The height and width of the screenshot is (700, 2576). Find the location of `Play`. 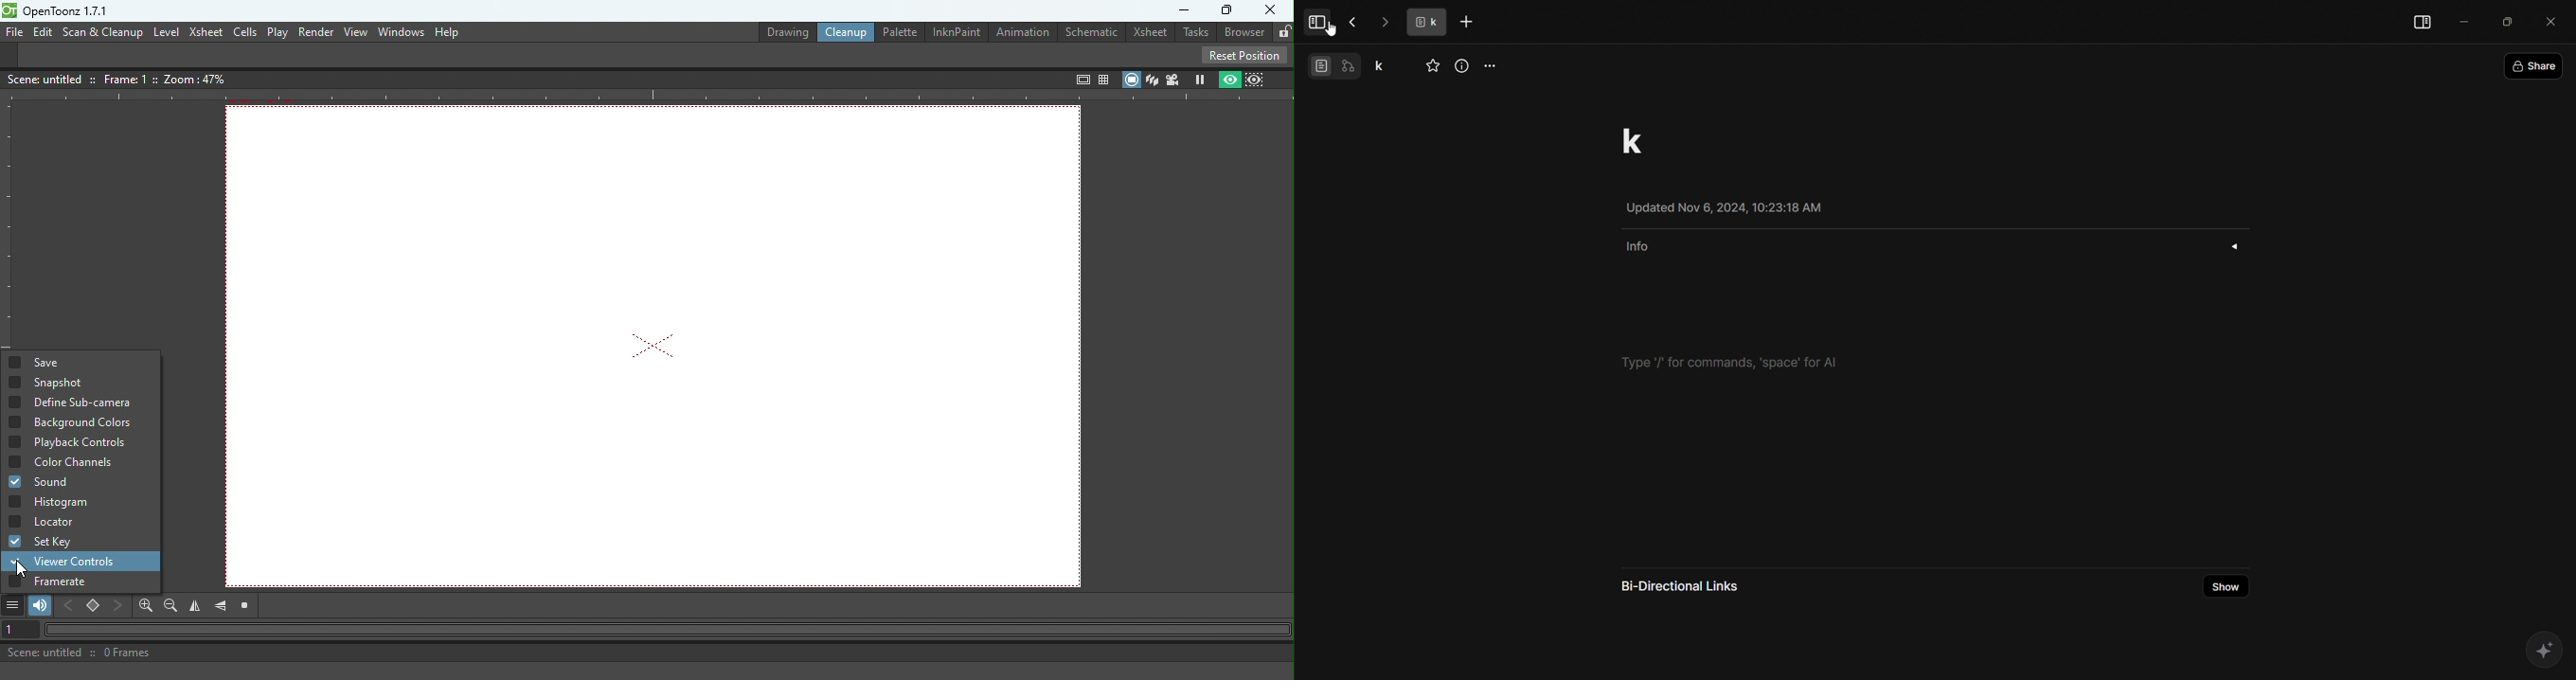

Play is located at coordinates (277, 32).